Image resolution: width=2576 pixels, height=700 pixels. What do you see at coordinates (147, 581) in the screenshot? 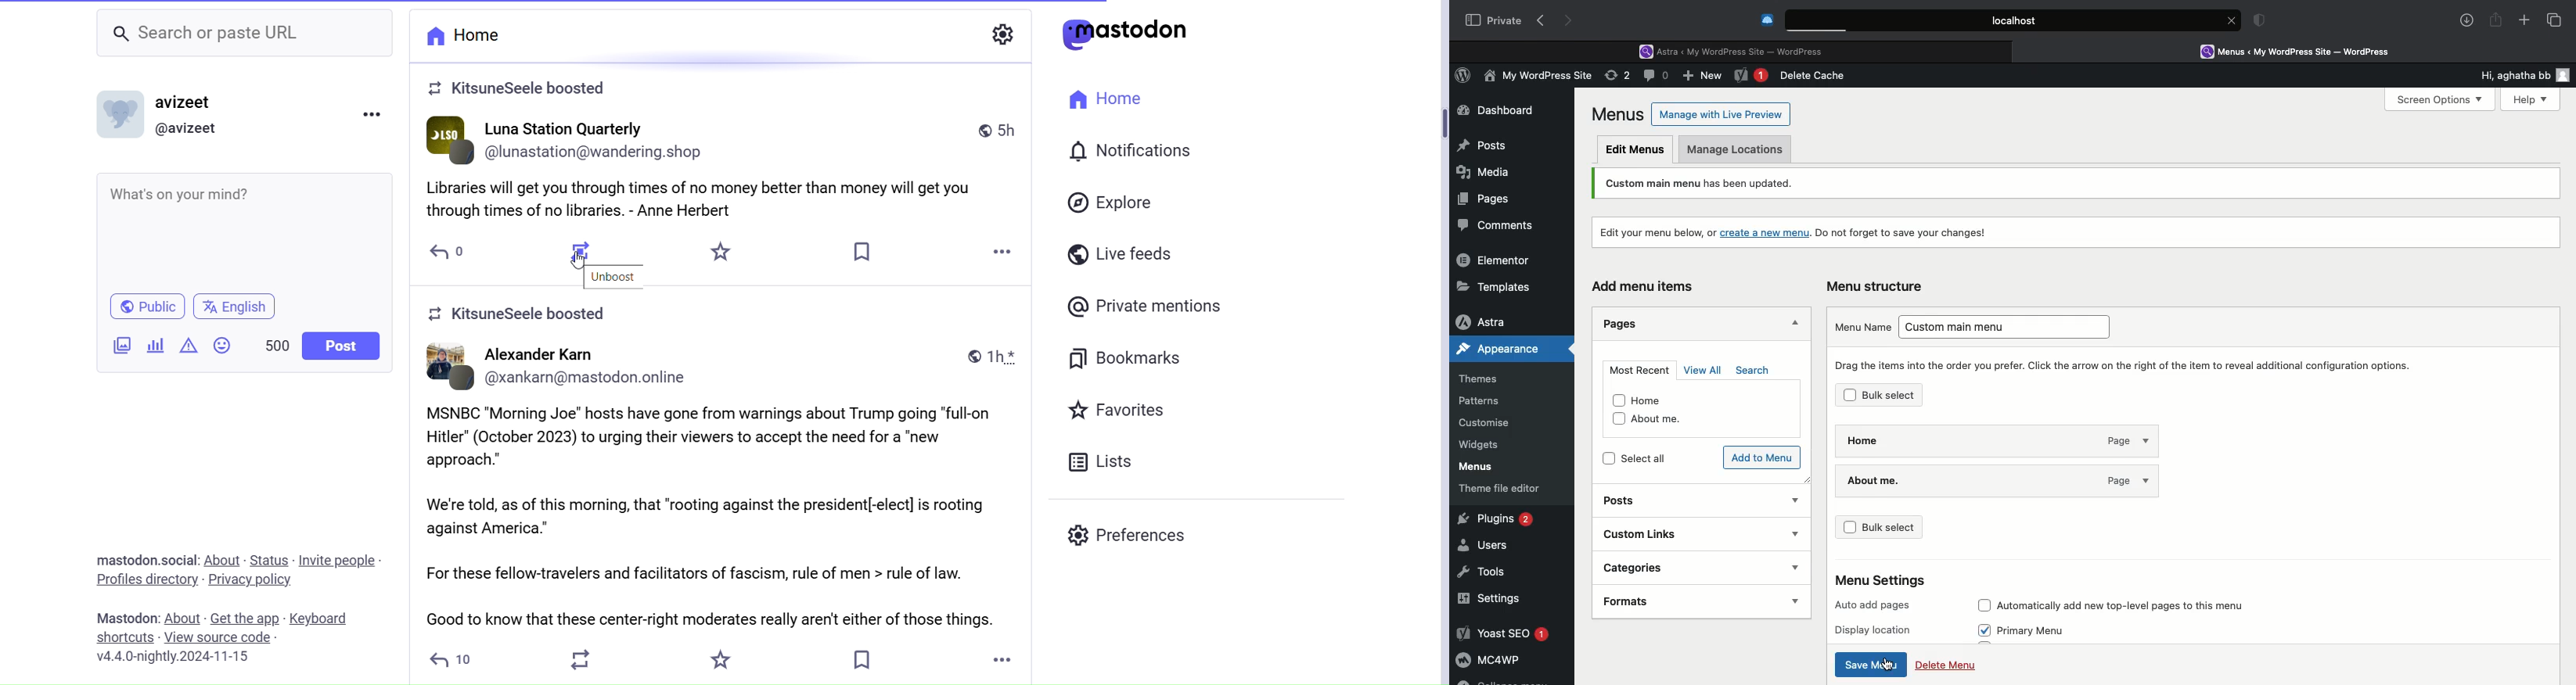
I see `Profiles Directory` at bounding box center [147, 581].